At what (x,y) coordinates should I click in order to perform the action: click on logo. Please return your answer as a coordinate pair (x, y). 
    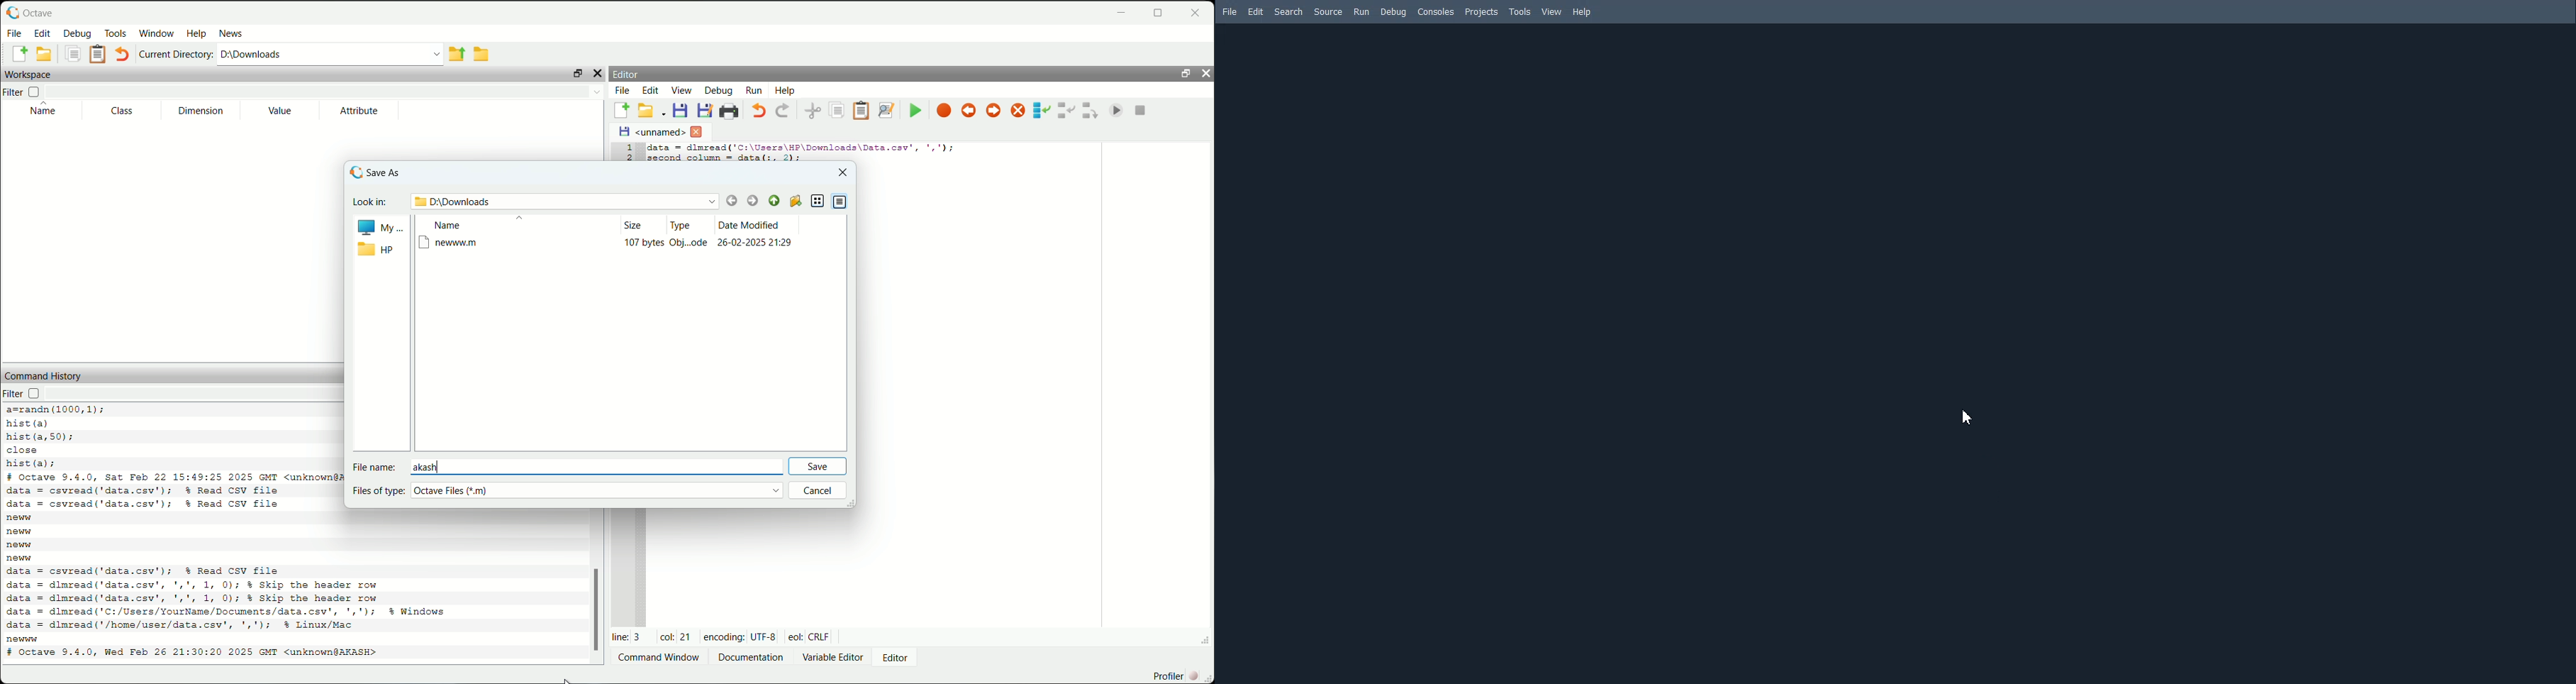
    Looking at the image, I should click on (355, 172).